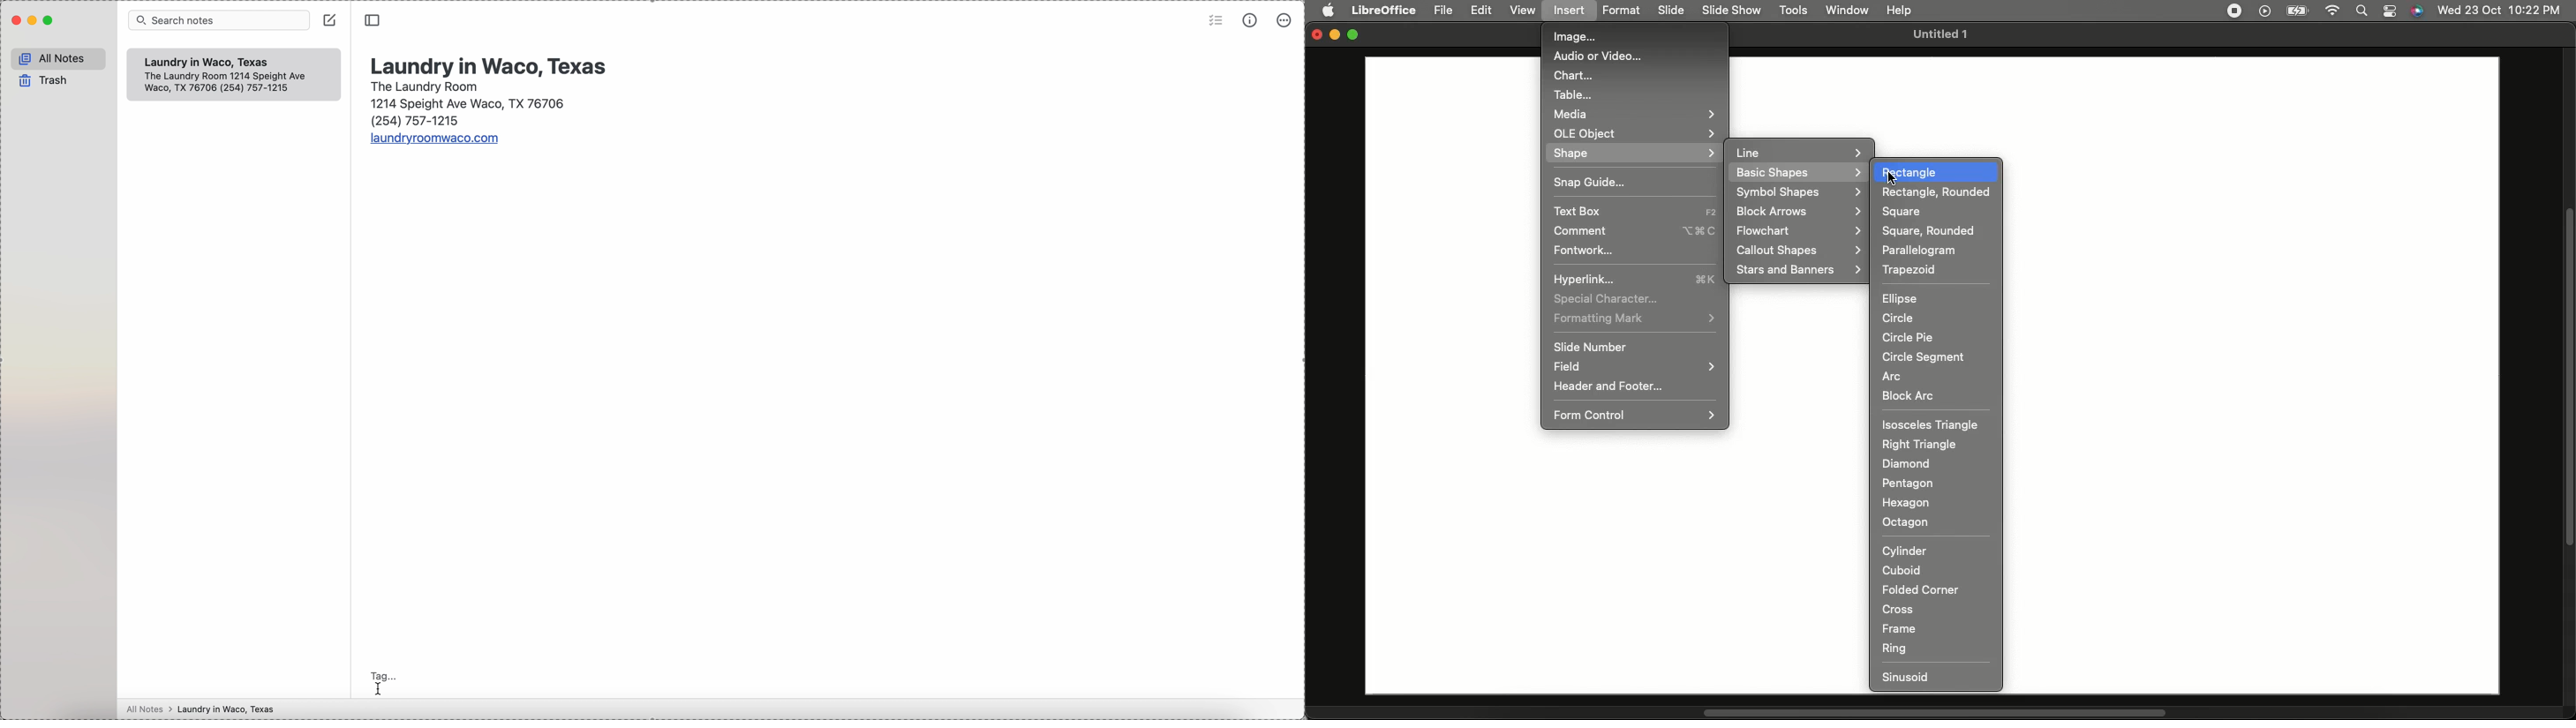 This screenshot has width=2576, height=728. Describe the element at coordinates (1926, 357) in the screenshot. I see `Circle segment` at that location.